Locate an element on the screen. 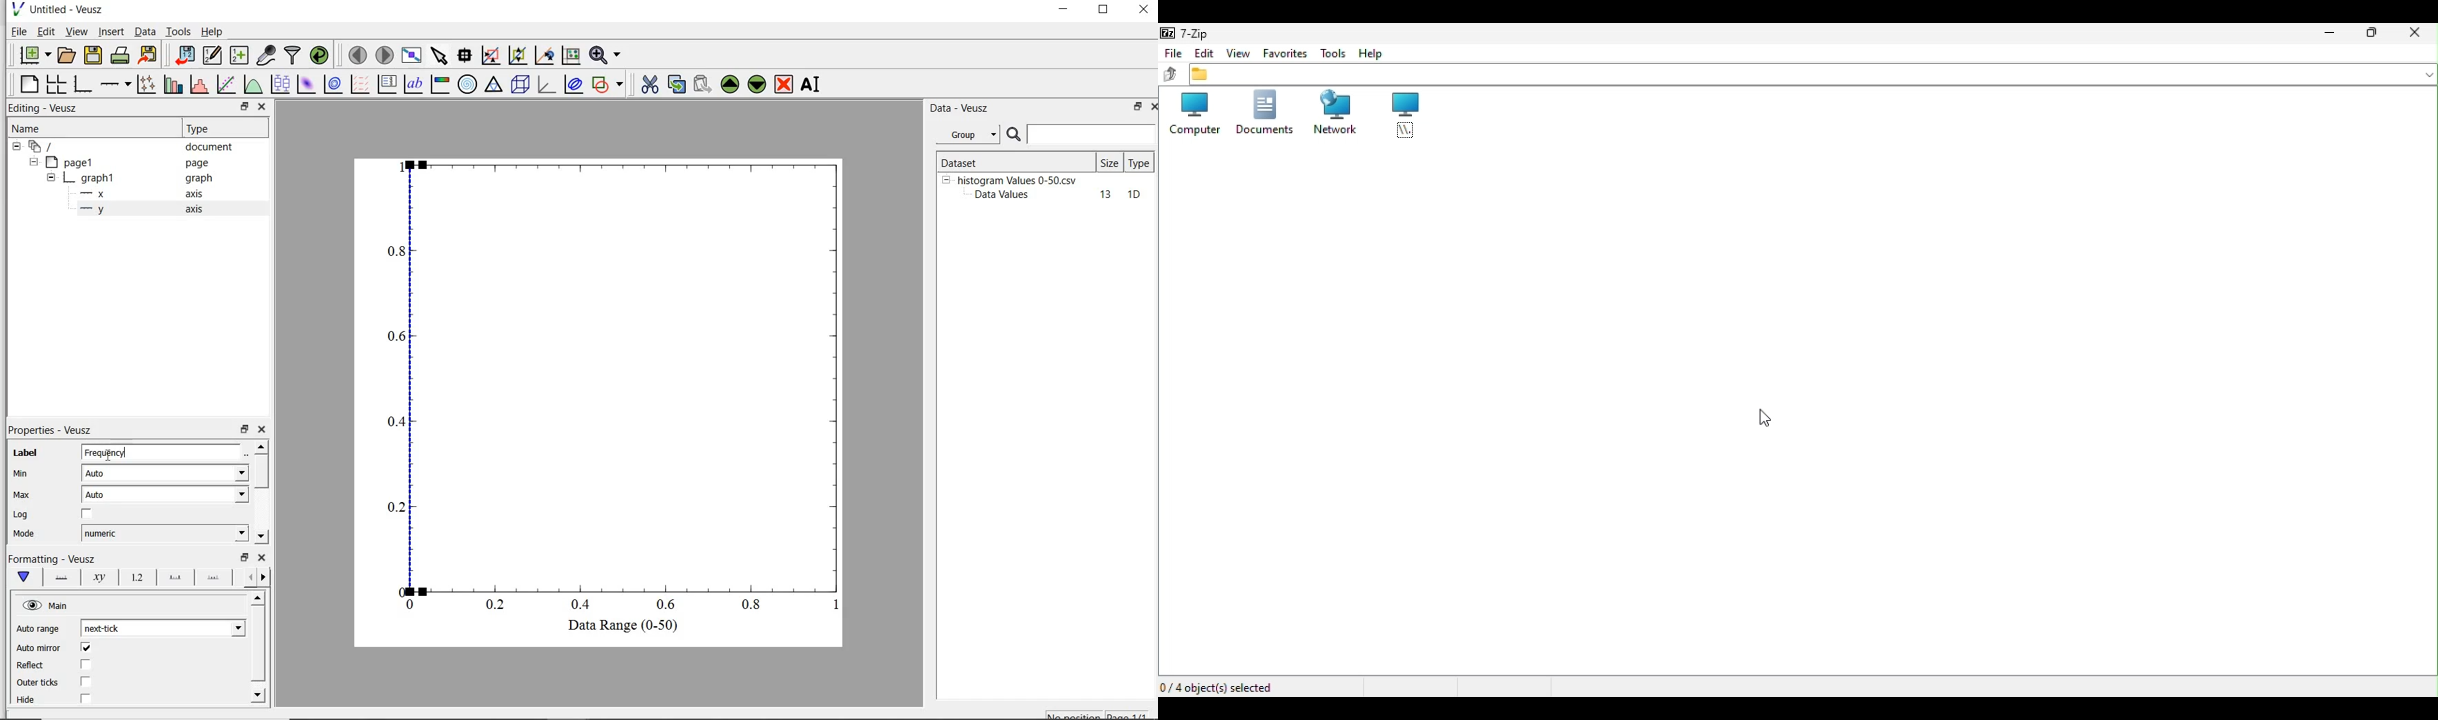 The height and width of the screenshot is (728, 2464). Auto is located at coordinates (165, 473).